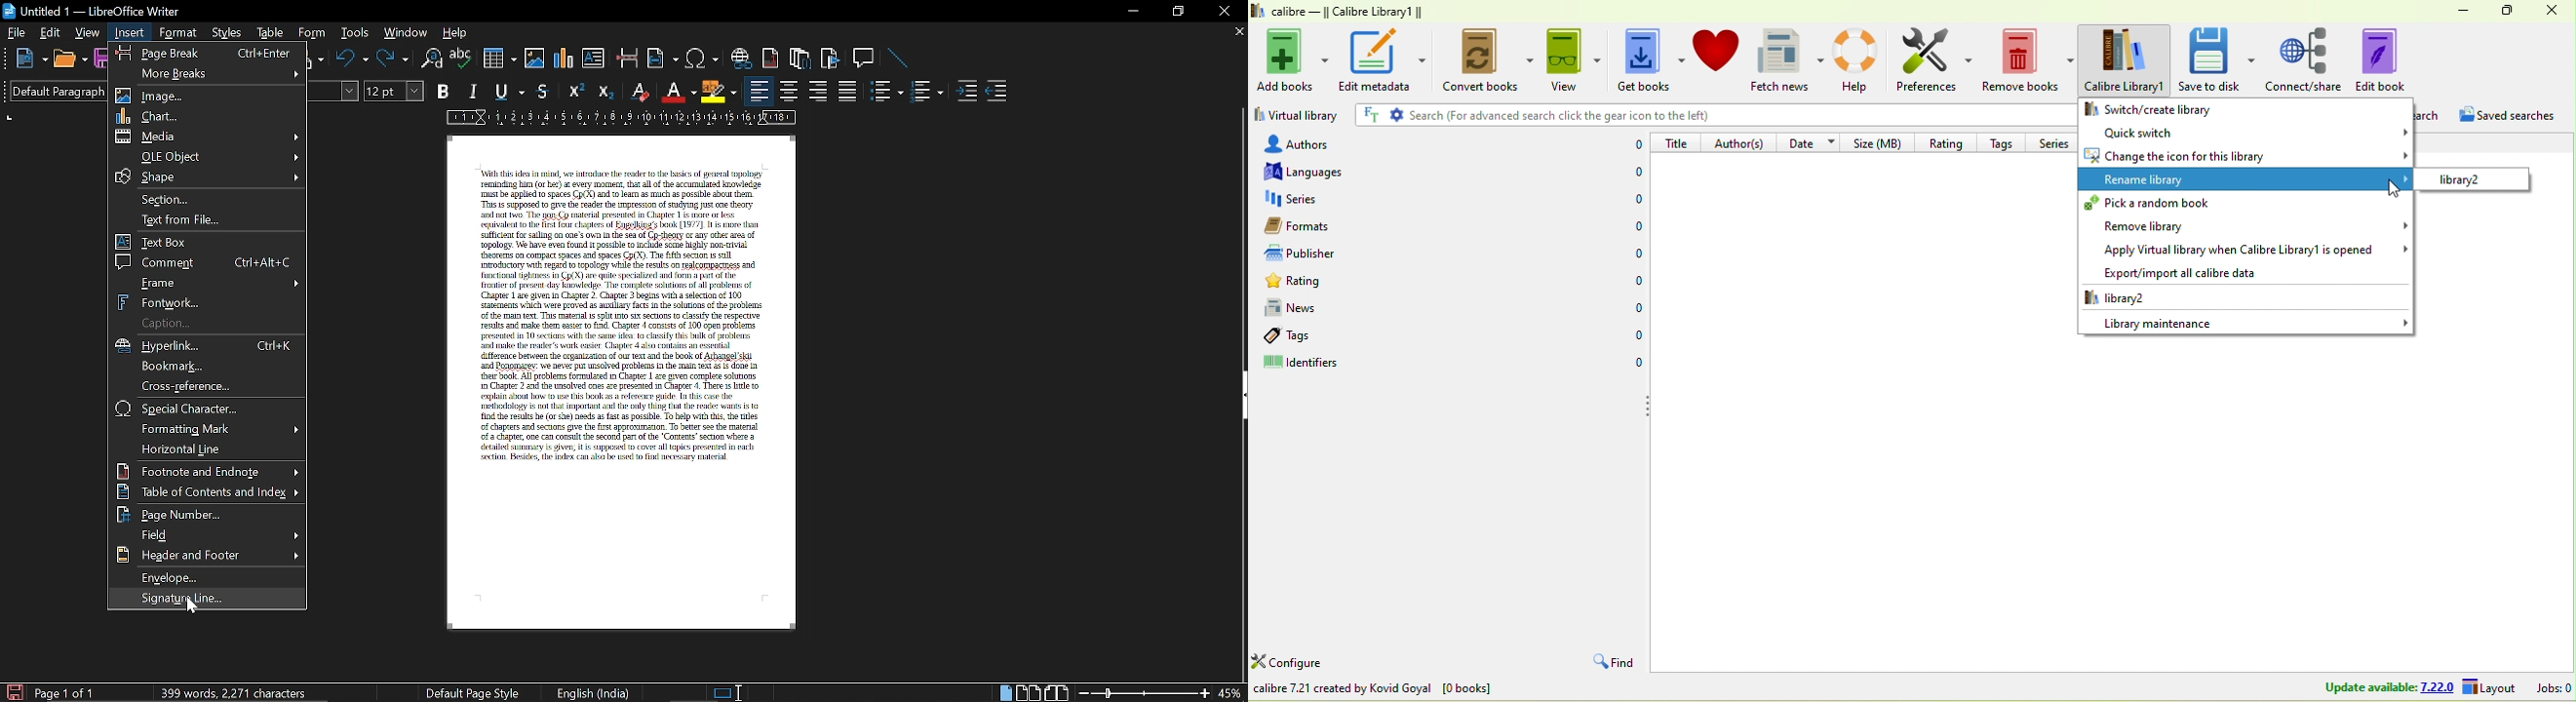 The width and height of the screenshot is (2576, 728). Describe the element at coordinates (760, 90) in the screenshot. I see `align left` at that location.